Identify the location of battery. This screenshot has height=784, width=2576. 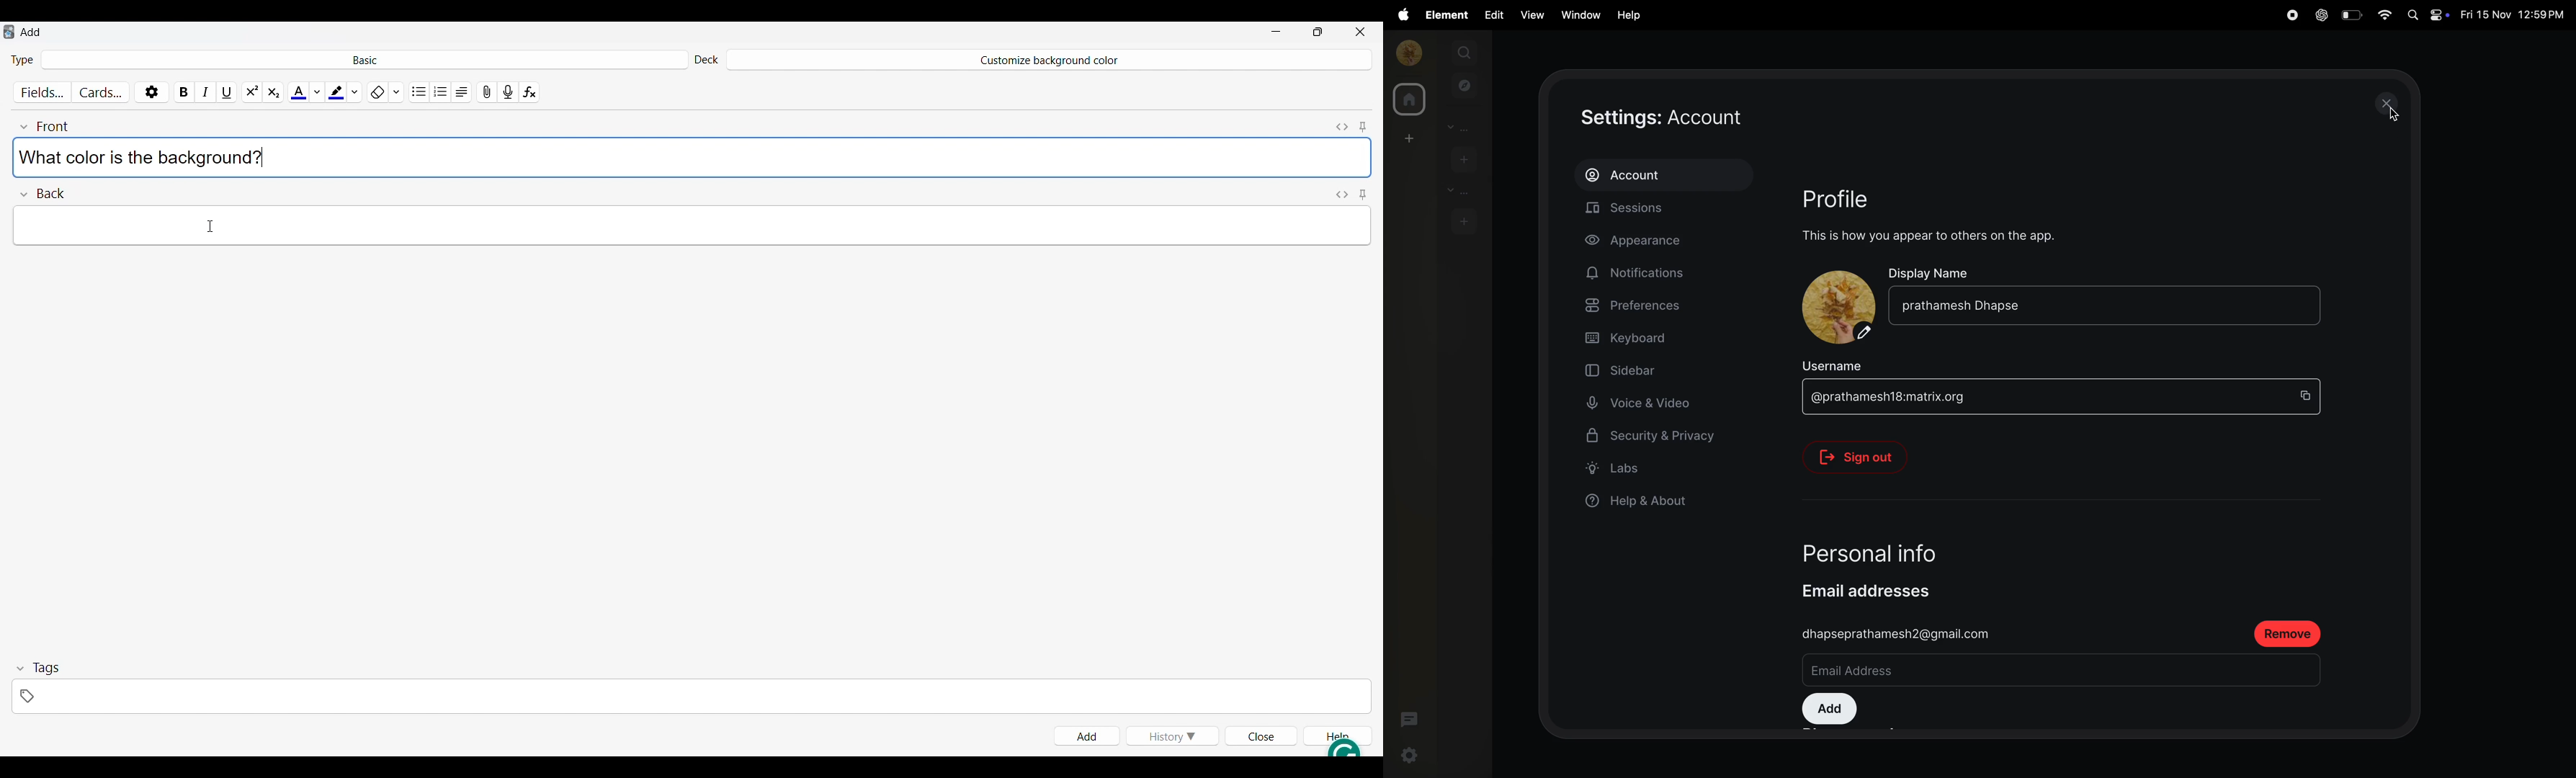
(2351, 15).